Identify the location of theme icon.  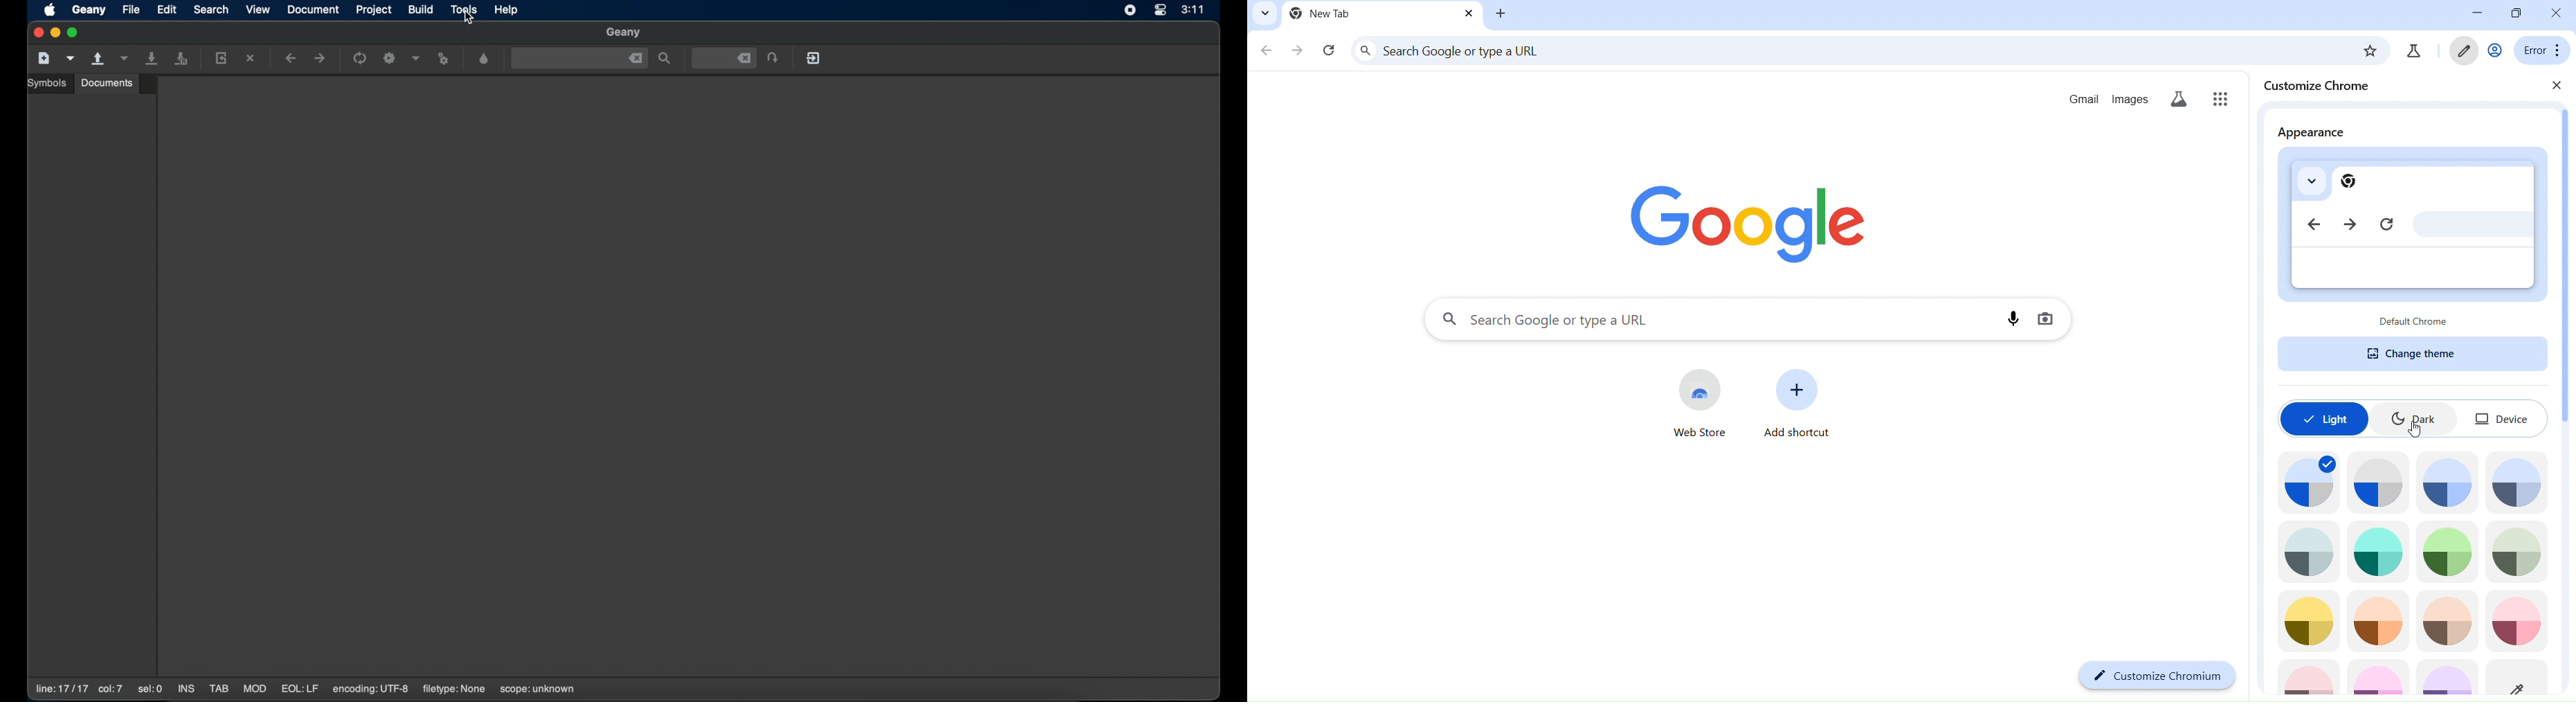
(2310, 484).